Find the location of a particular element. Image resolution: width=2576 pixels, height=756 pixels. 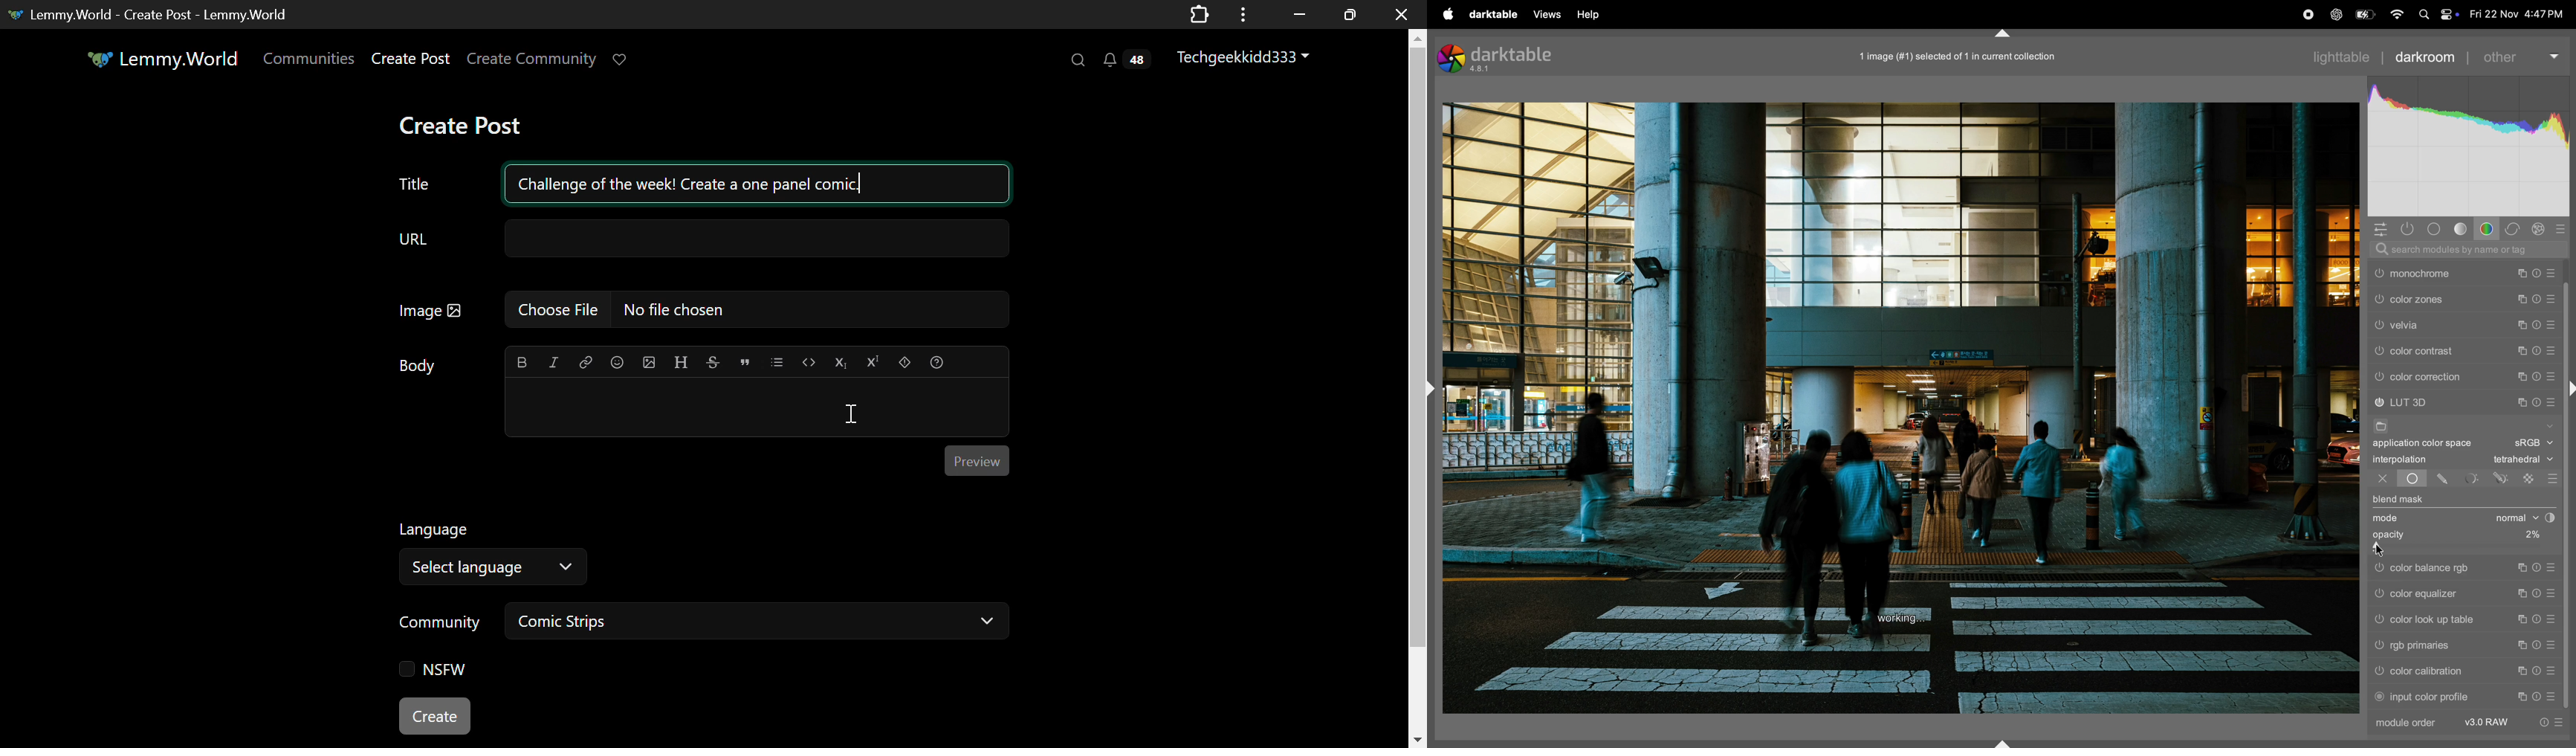

opacity is located at coordinates (2392, 534).